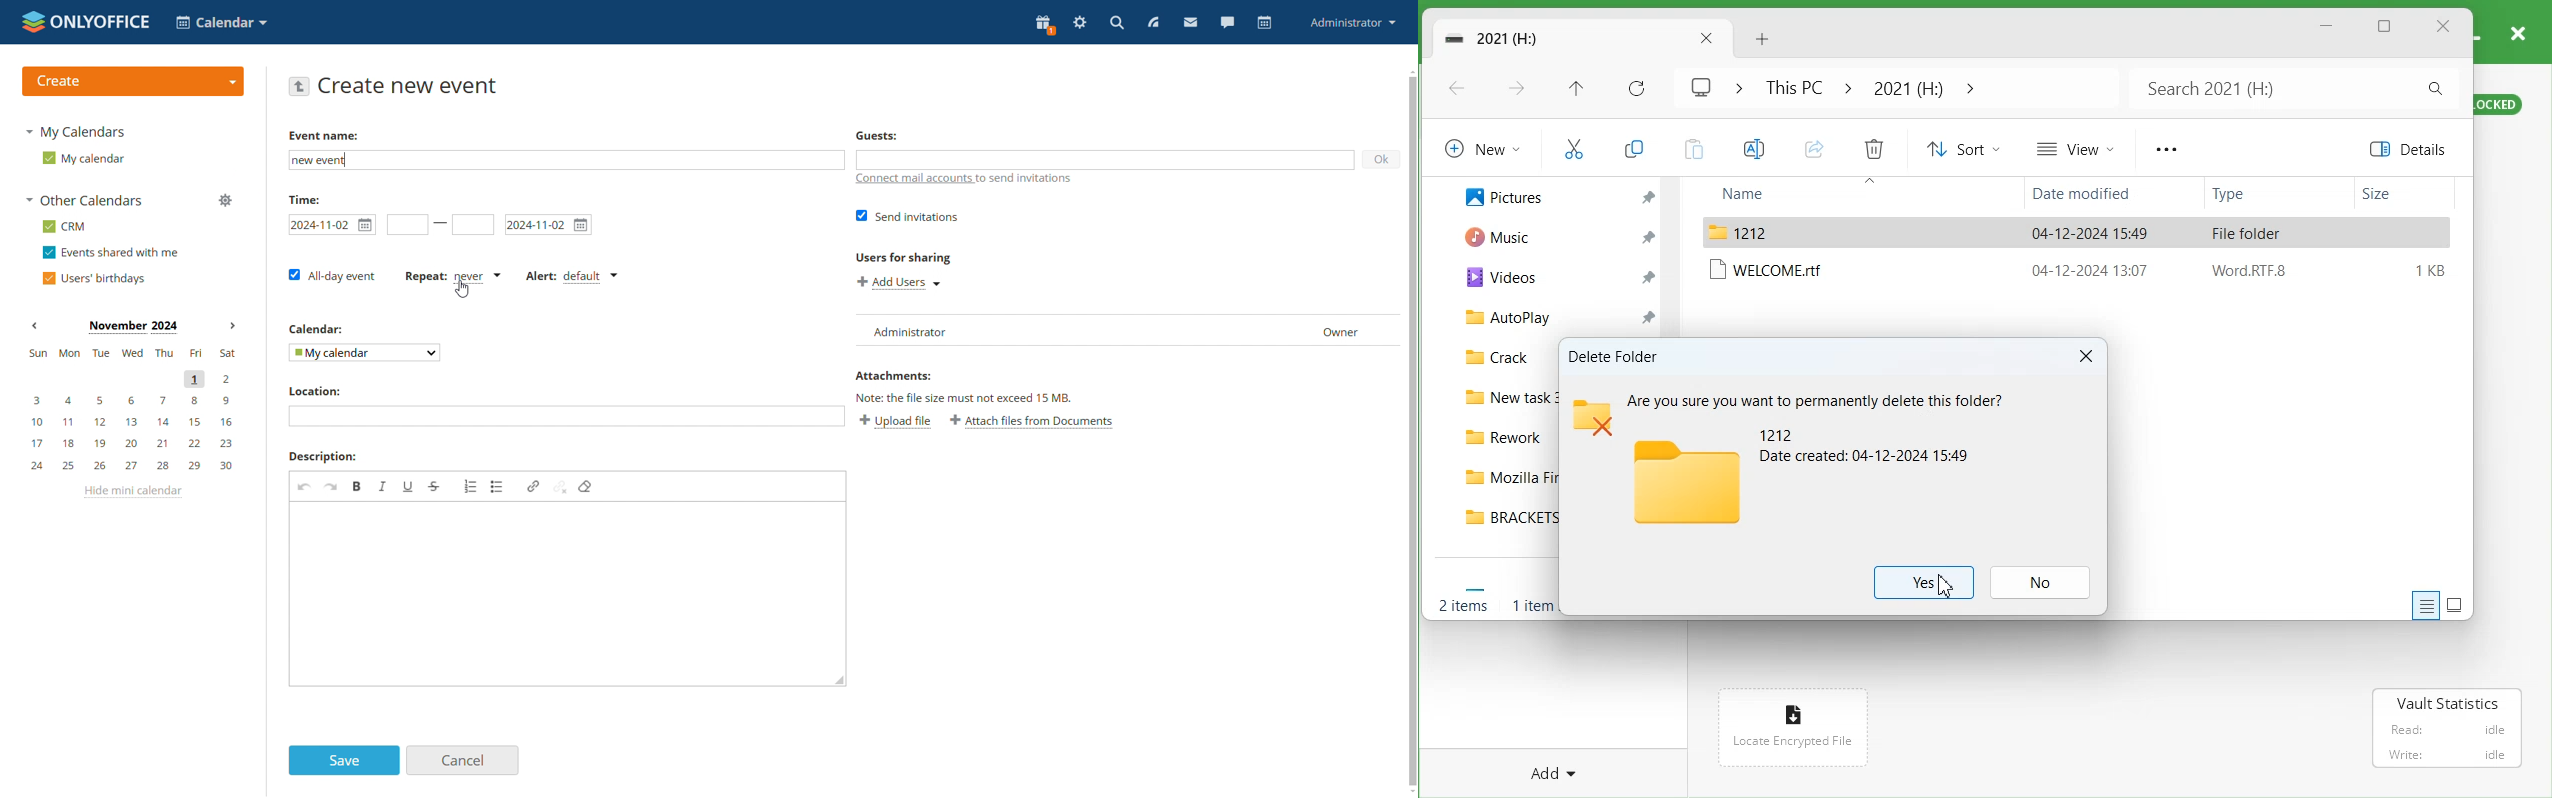 The image size is (2576, 812). What do you see at coordinates (2413, 149) in the screenshot?
I see `Details` at bounding box center [2413, 149].